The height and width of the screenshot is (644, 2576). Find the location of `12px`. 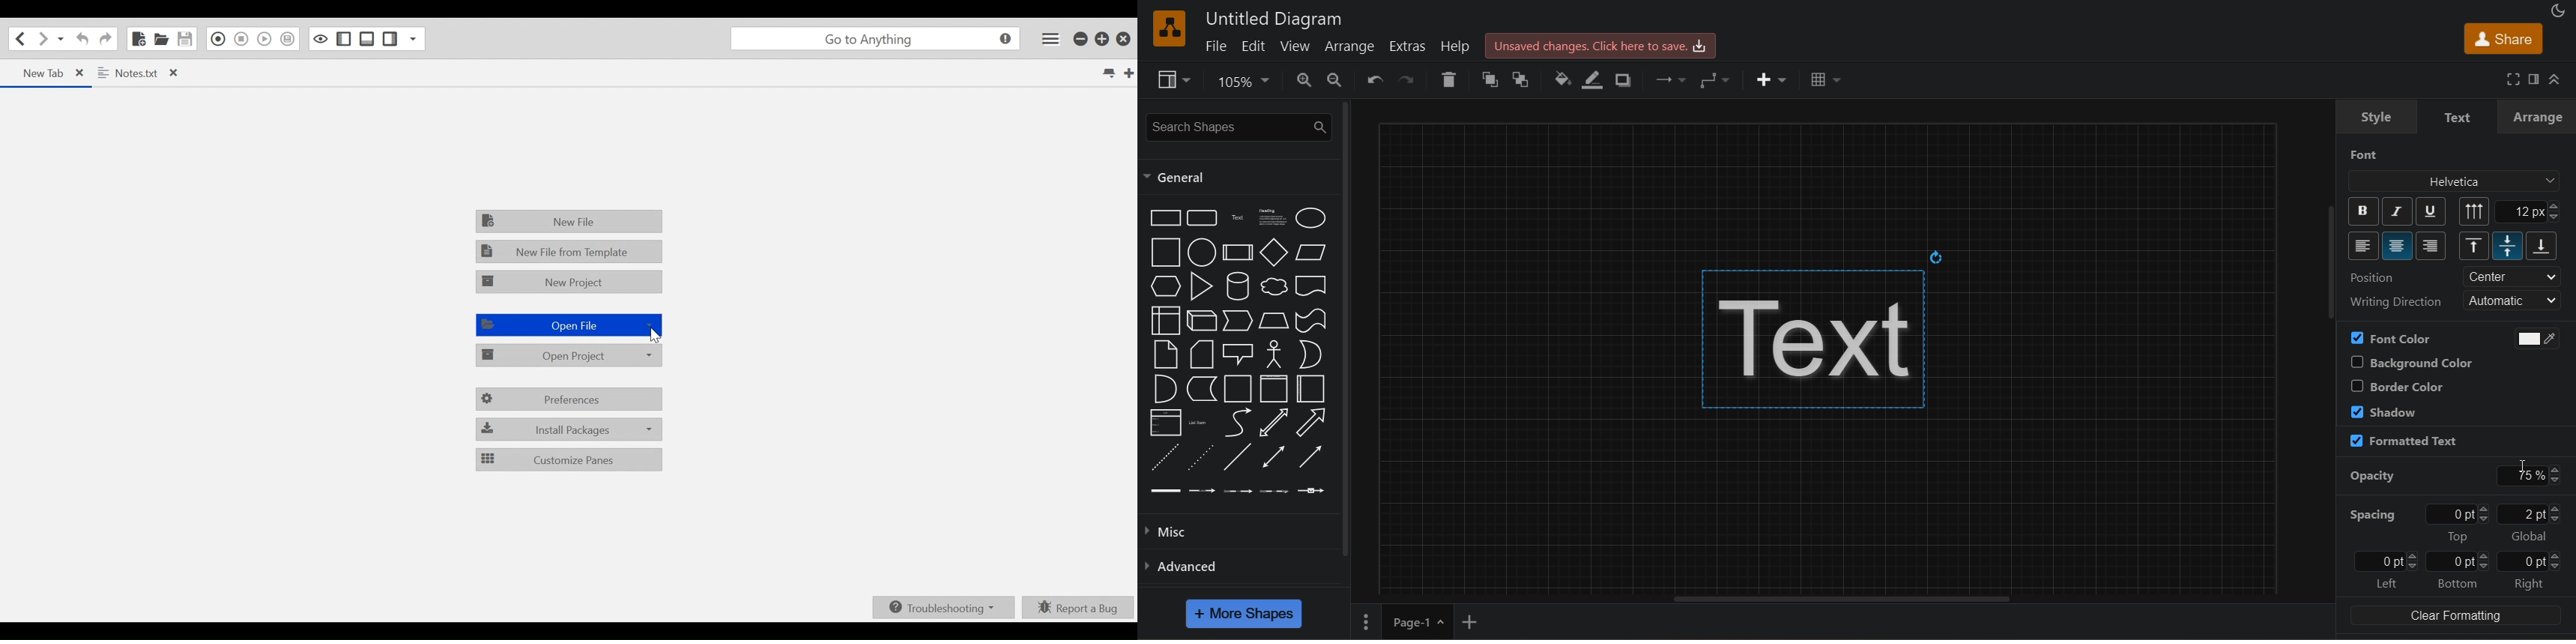

12px is located at coordinates (2529, 211).